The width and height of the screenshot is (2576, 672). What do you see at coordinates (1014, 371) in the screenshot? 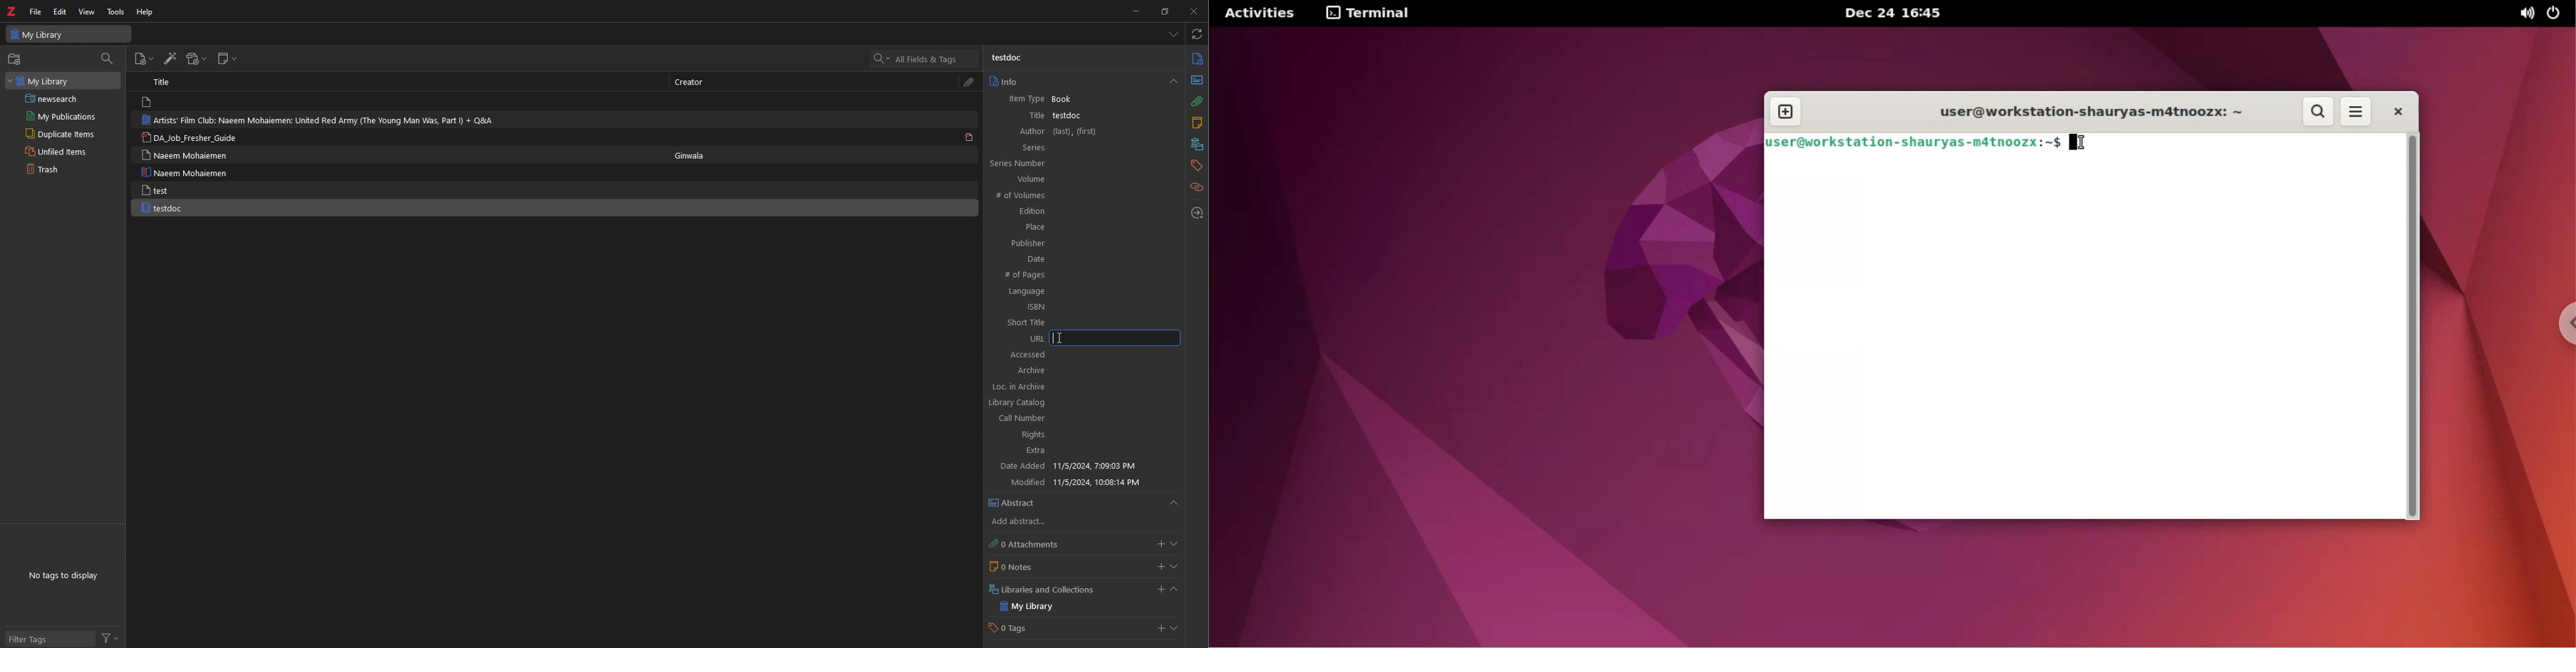
I see `Archive` at bounding box center [1014, 371].